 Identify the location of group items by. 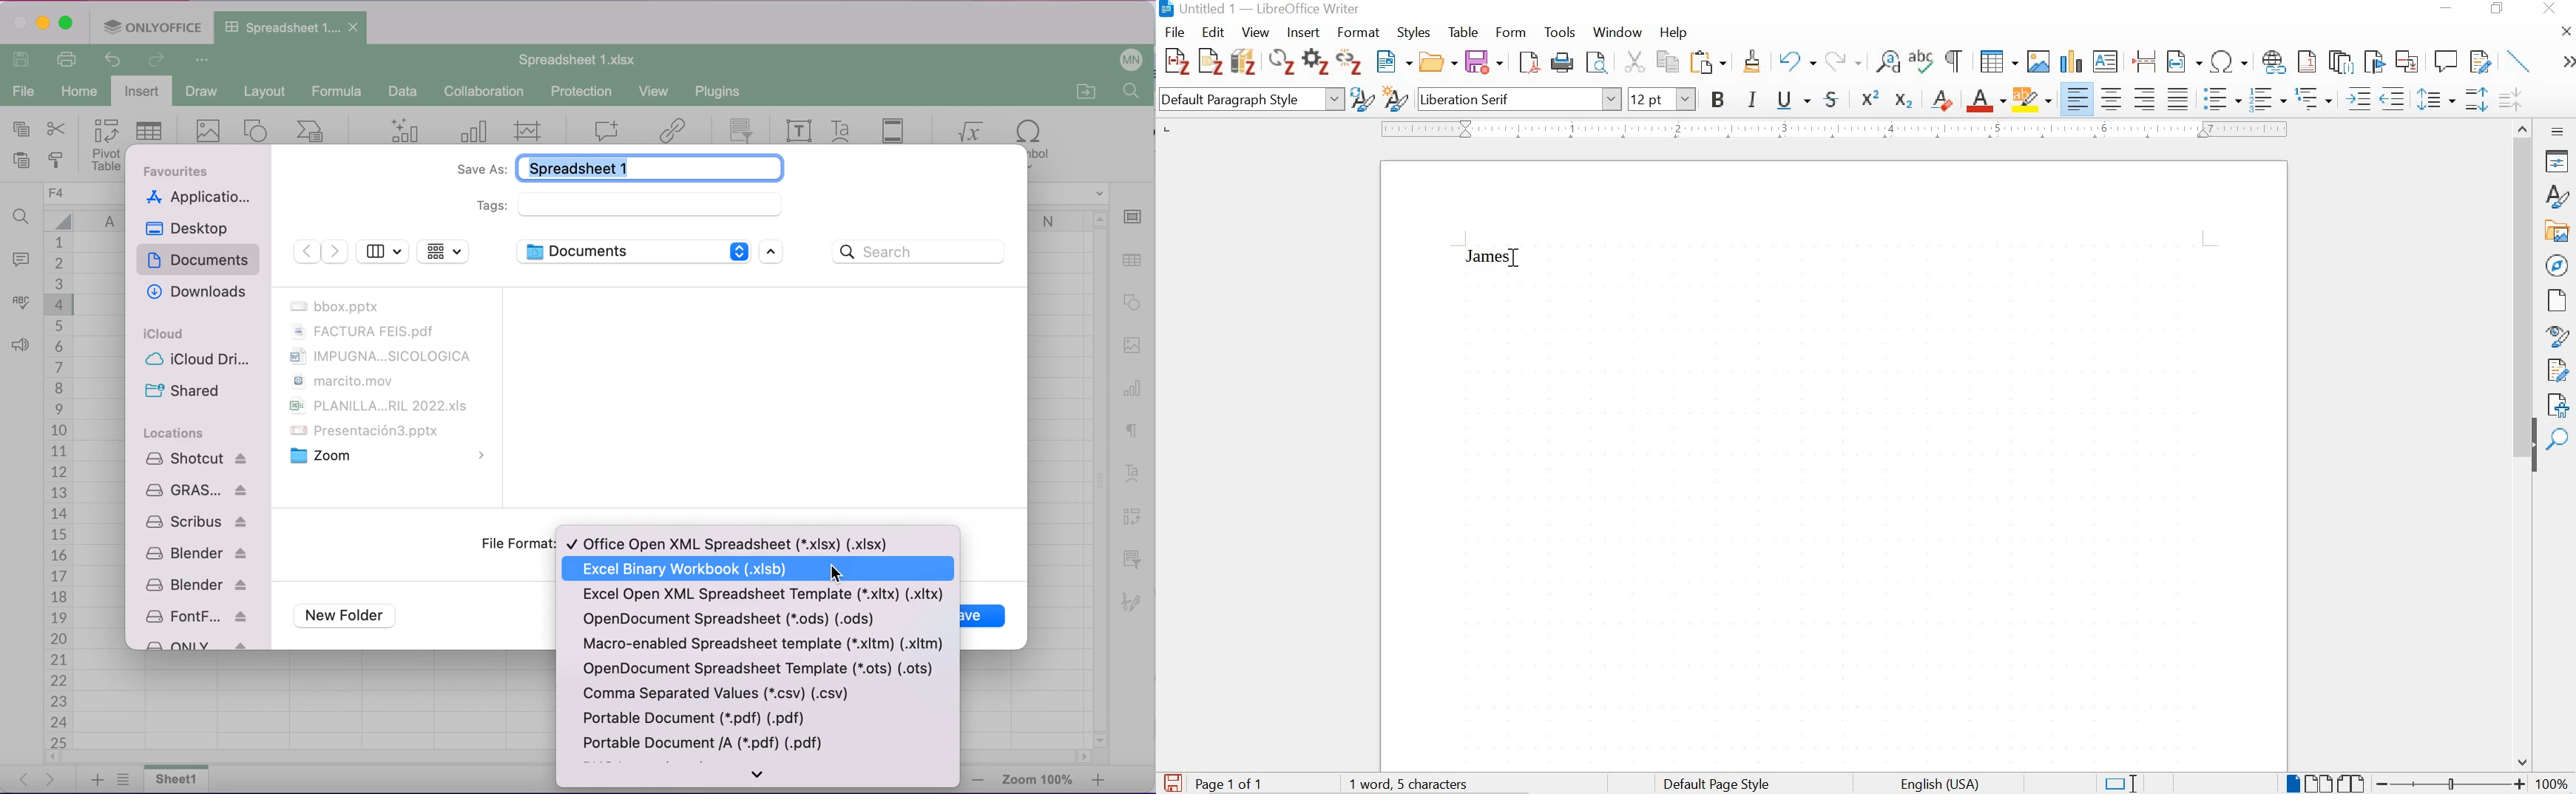
(444, 252).